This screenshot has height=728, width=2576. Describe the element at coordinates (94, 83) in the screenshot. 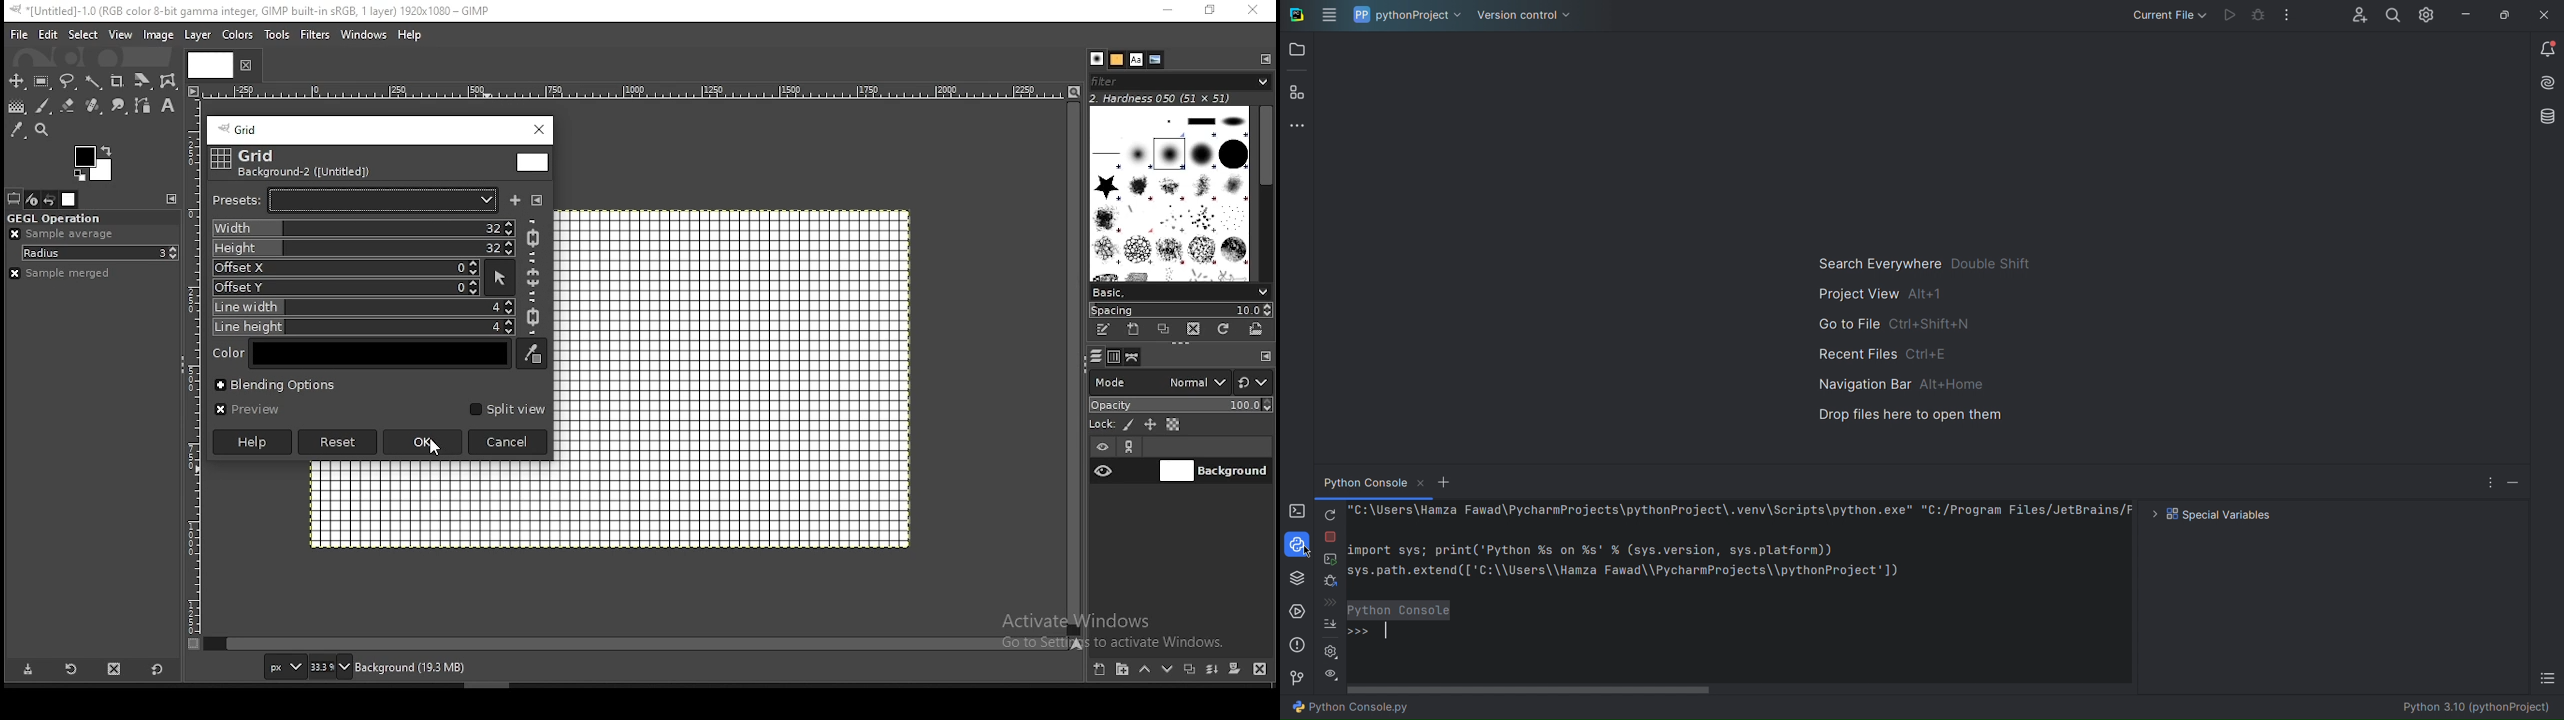

I see `fuzzy select tool` at that location.